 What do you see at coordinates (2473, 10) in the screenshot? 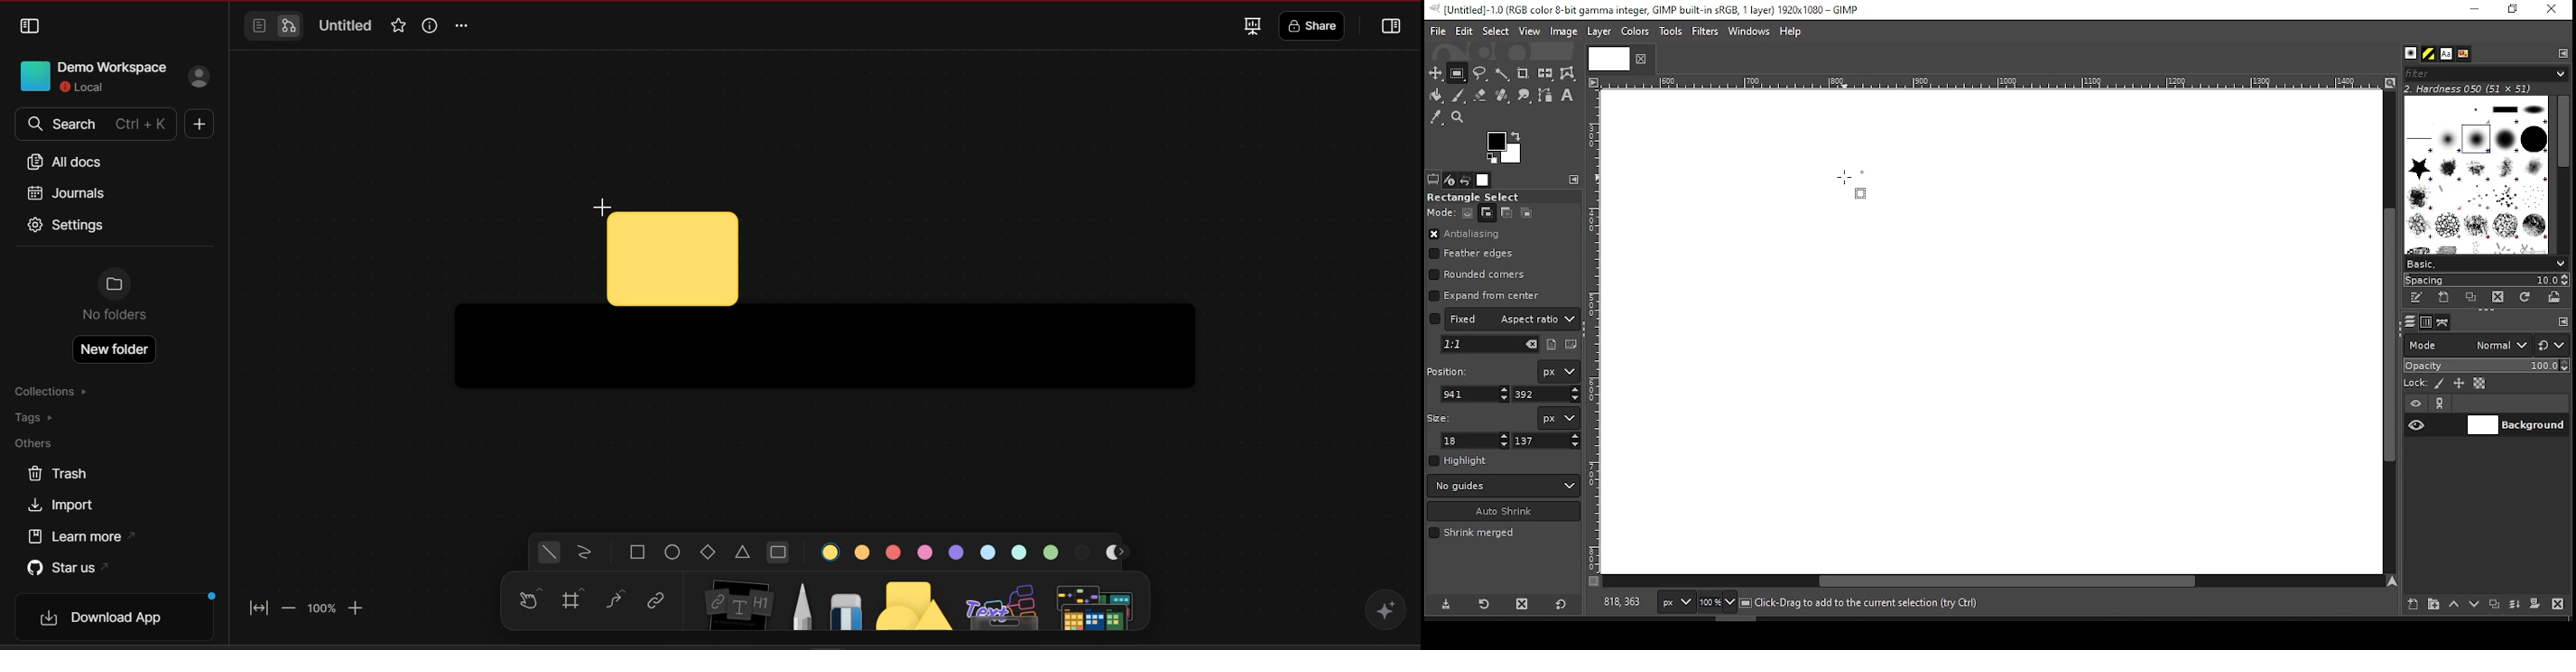
I see `minimize` at bounding box center [2473, 10].